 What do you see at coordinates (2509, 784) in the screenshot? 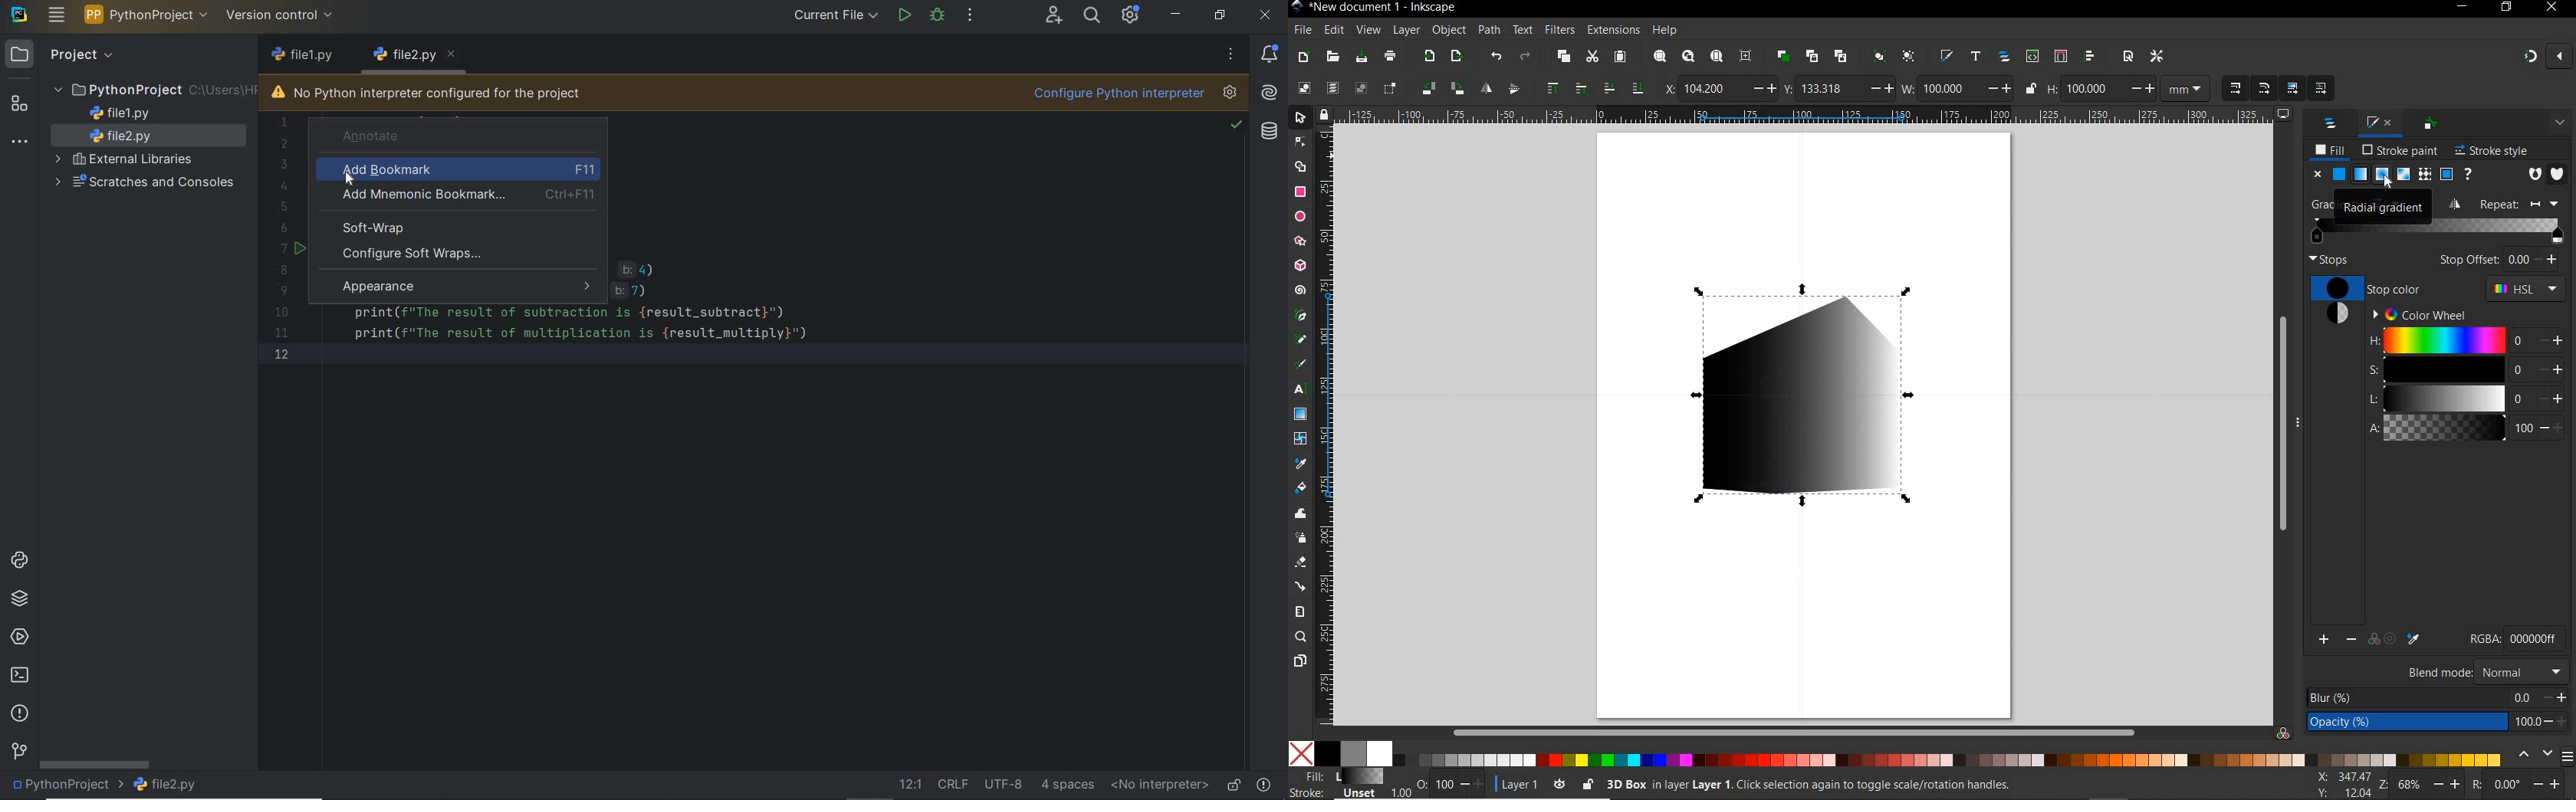
I see `0` at bounding box center [2509, 784].